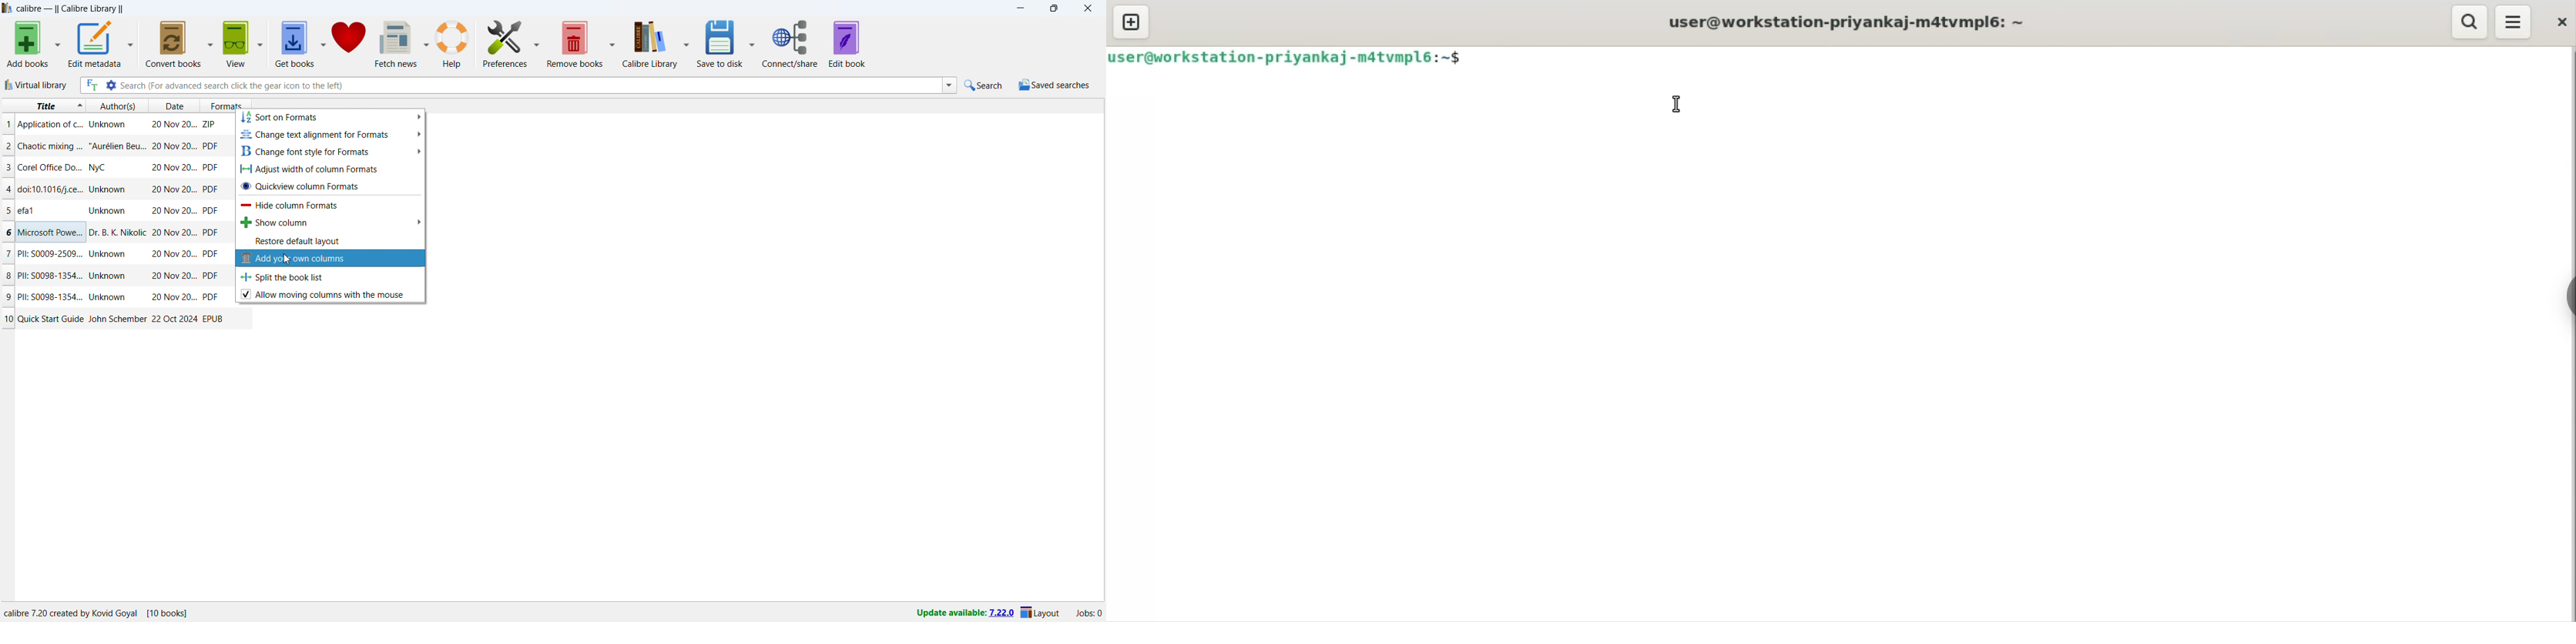 This screenshot has width=2576, height=644. What do you see at coordinates (962, 612) in the screenshot?
I see `Update available: 7.22.0` at bounding box center [962, 612].